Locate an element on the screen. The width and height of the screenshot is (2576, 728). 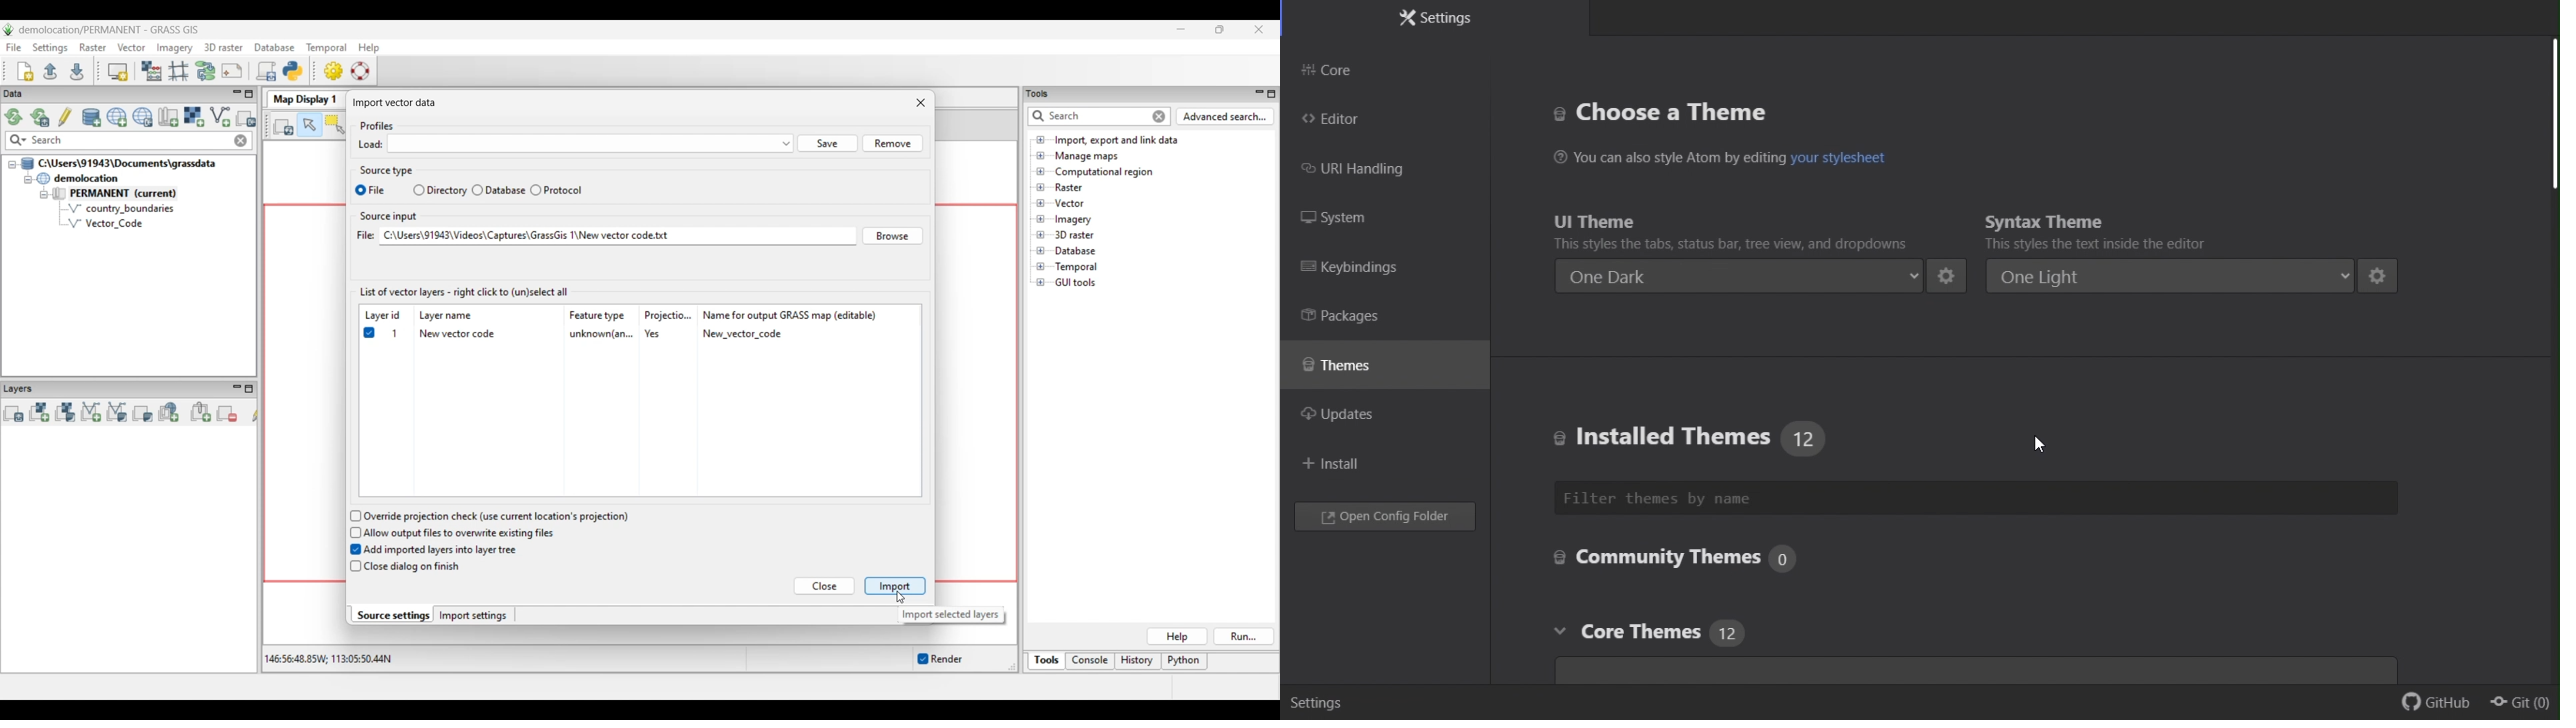
Core is located at coordinates (1354, 71).